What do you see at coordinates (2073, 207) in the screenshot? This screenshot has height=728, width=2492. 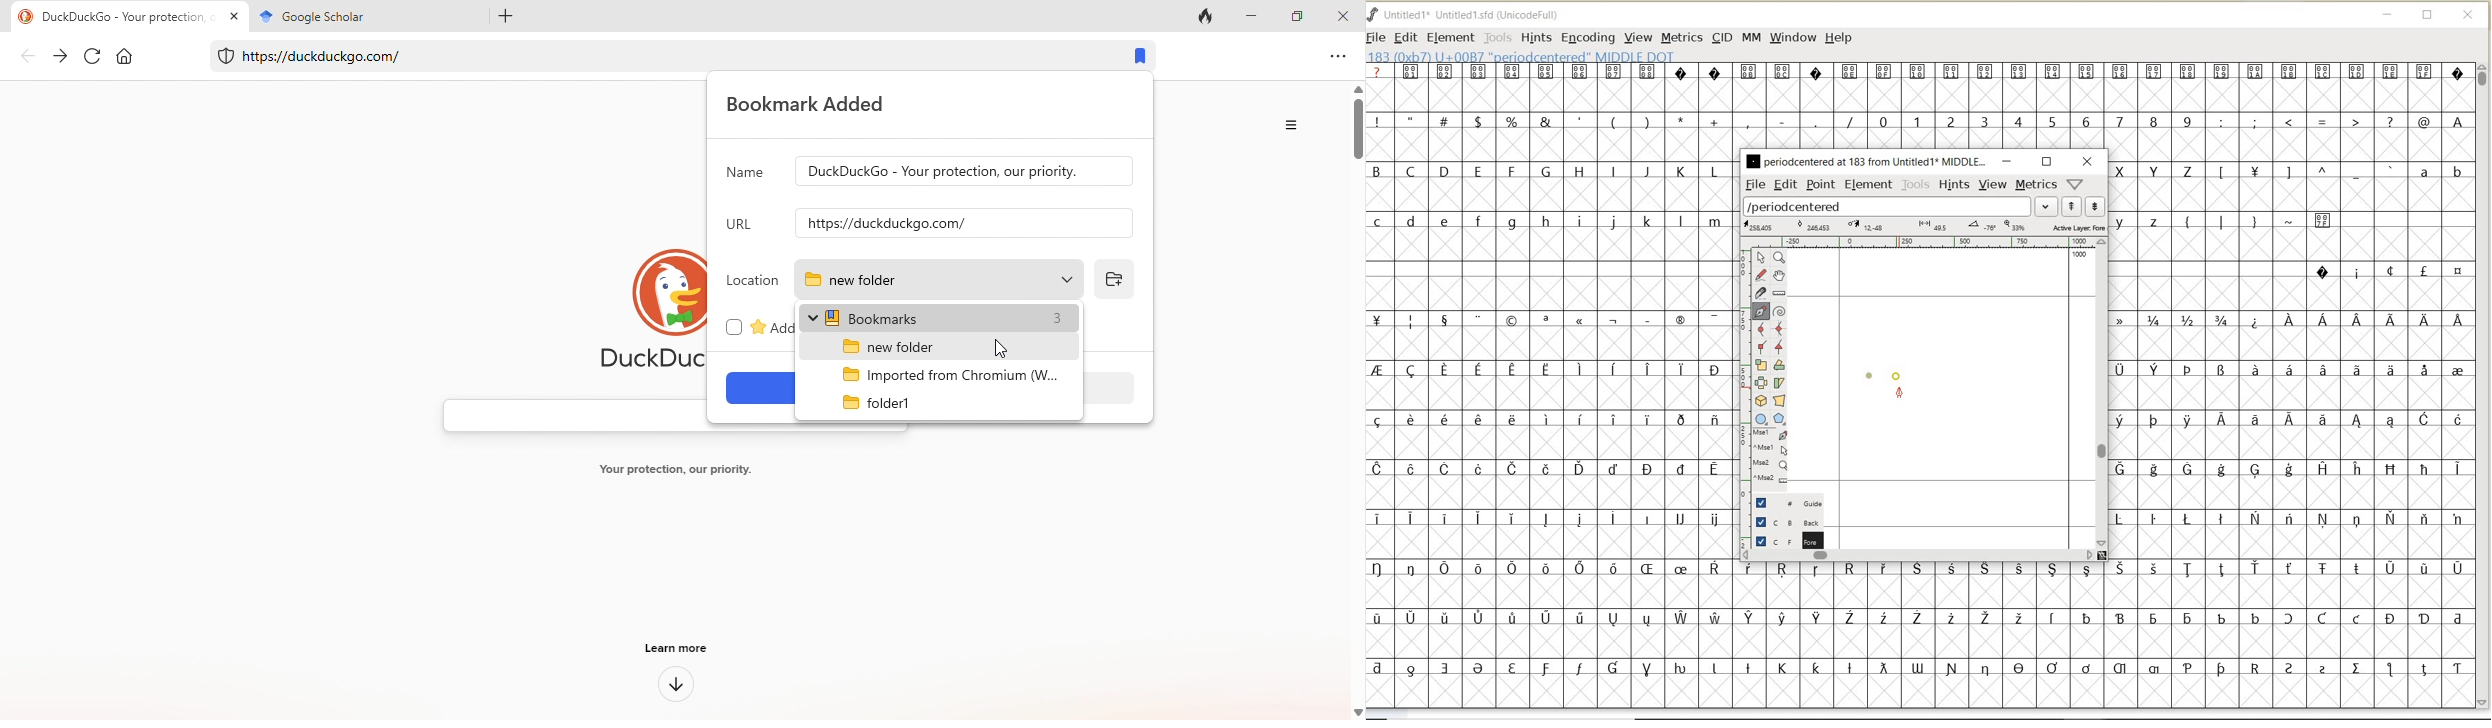 I see `show previous word list` at bounding box center [2073, 207].